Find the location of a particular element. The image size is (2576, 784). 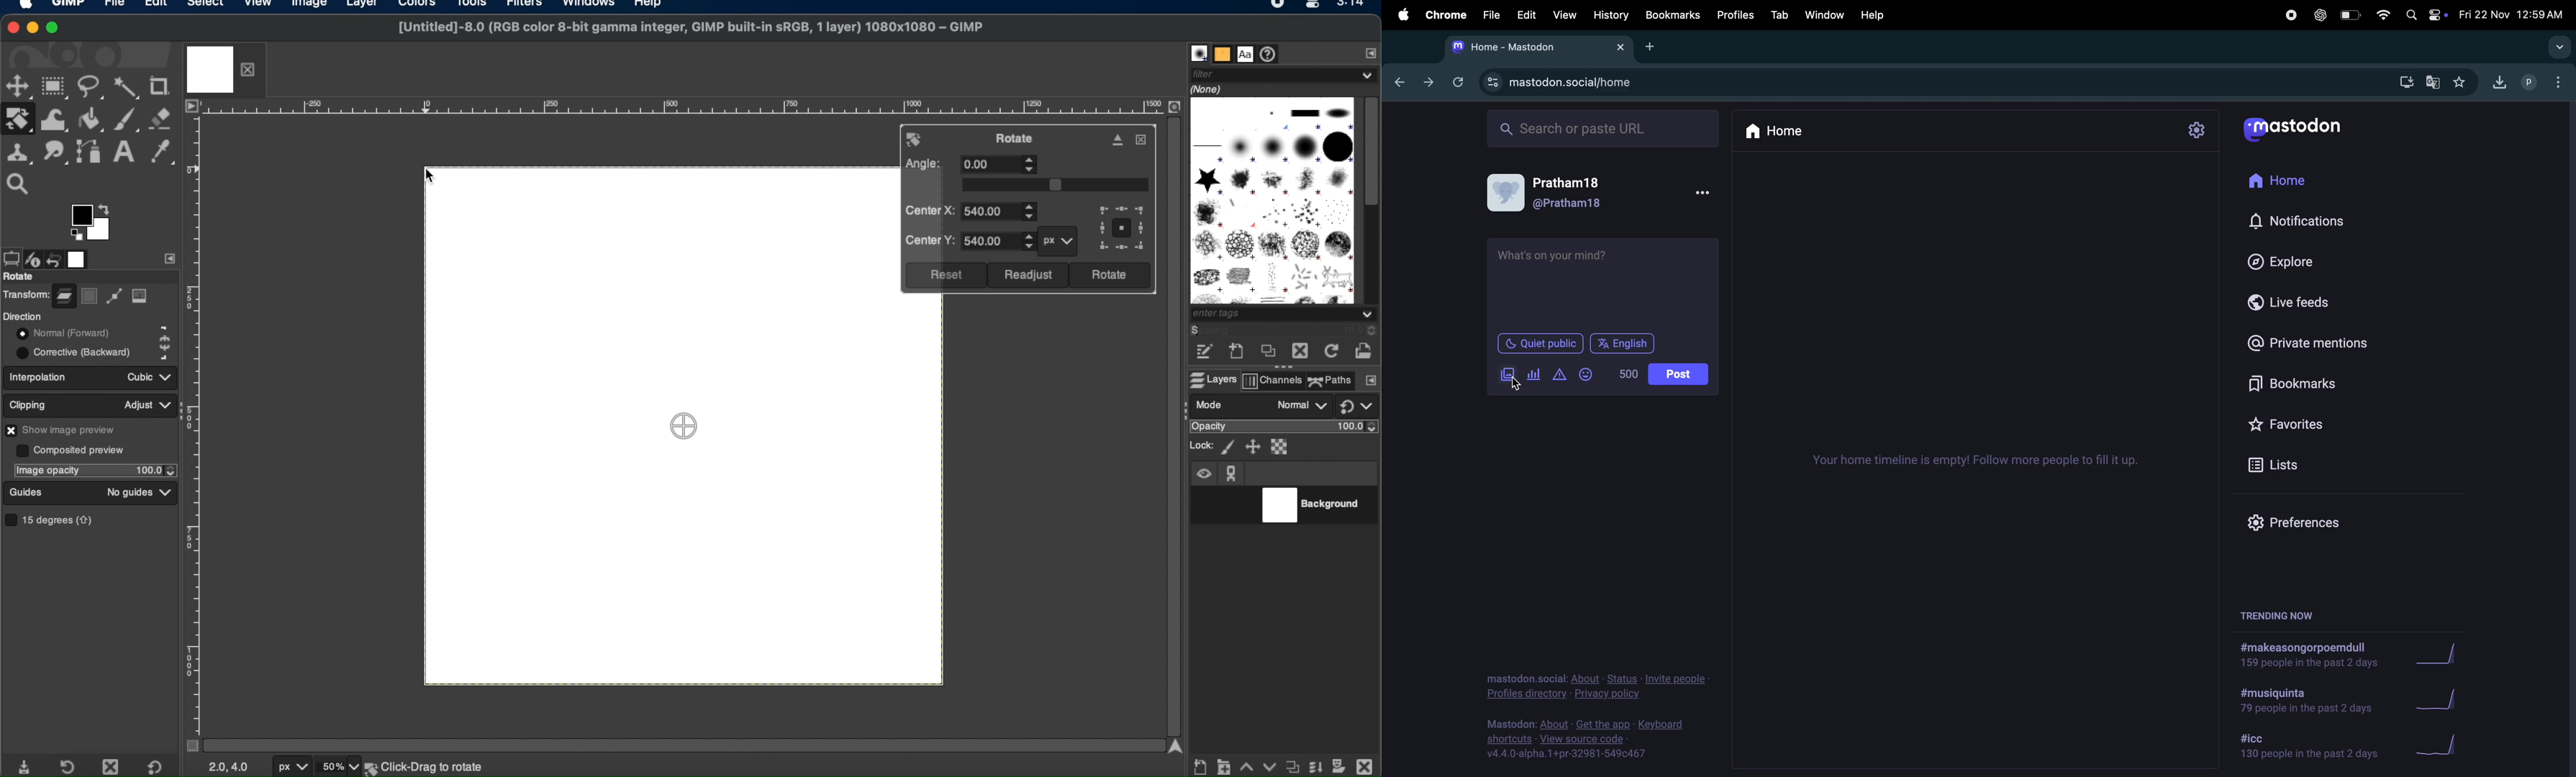

create a new layer group is located at coordinates (1224, 765).